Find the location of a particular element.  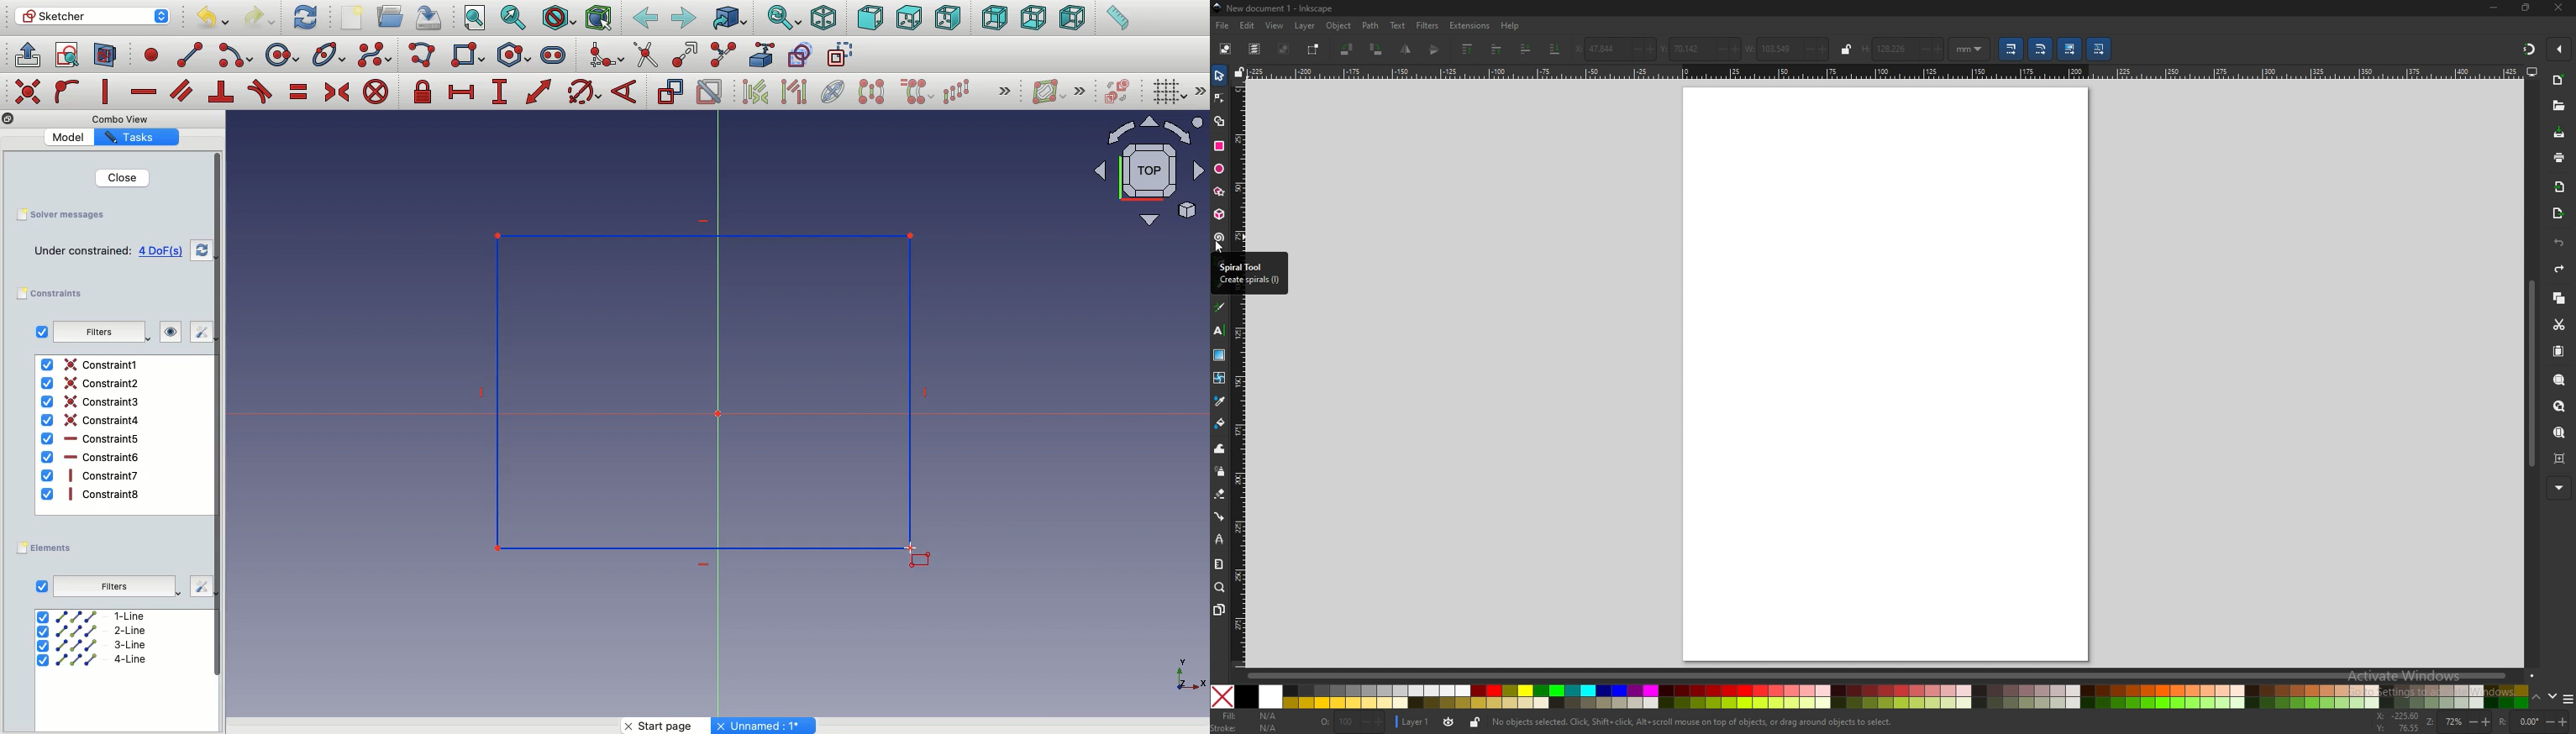

constrain tangent is located at coordinates (260, 92).